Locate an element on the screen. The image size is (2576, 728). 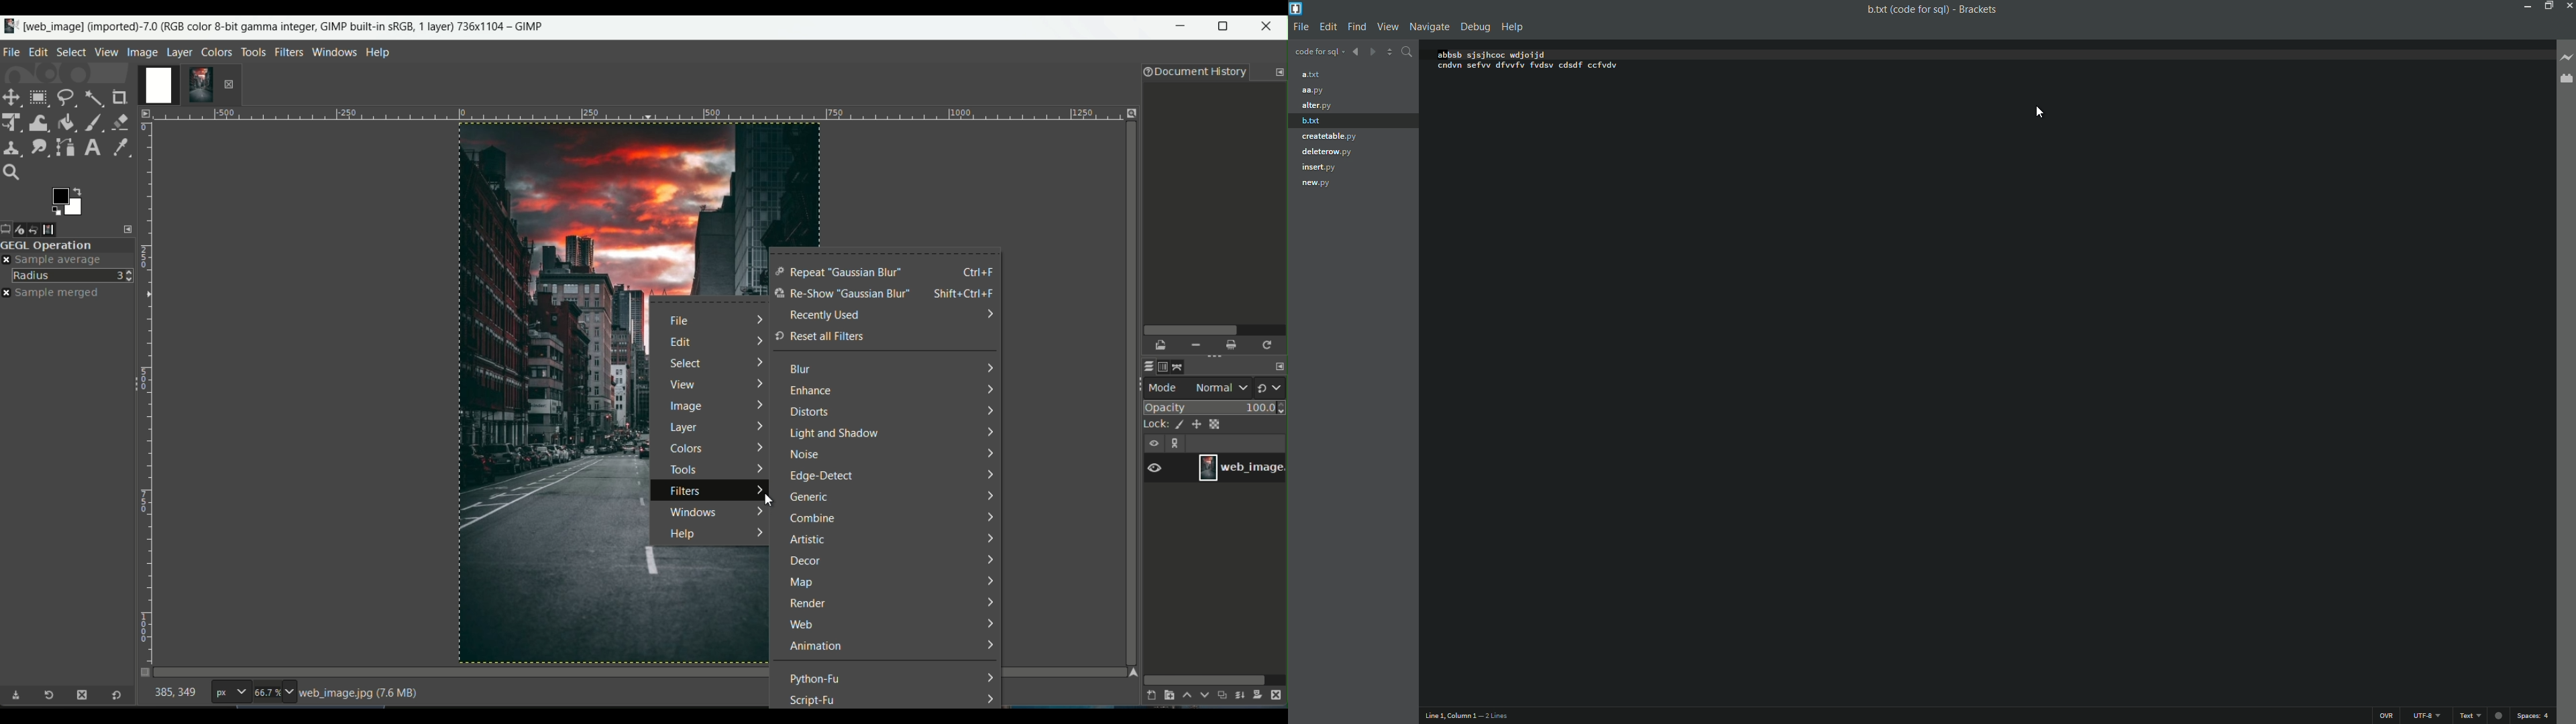
warnings is located at coordinates (2497, 714).